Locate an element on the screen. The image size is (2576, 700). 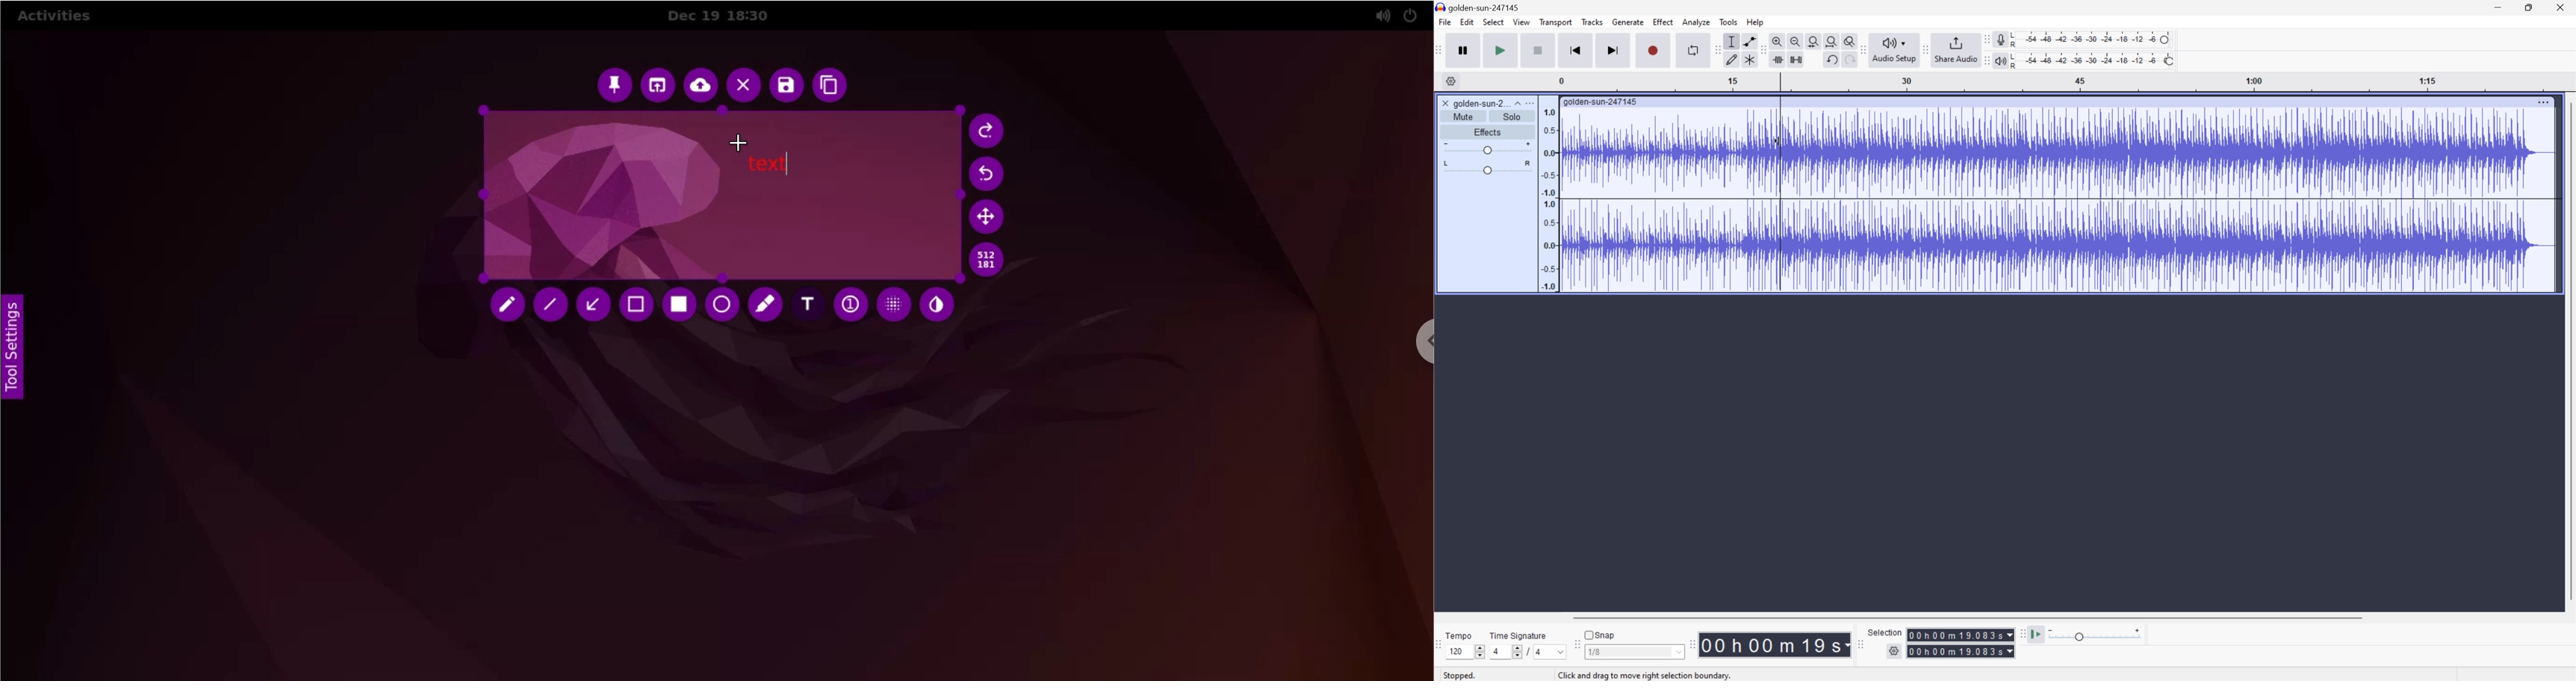
Redo is located at coordinates (1848, 63).